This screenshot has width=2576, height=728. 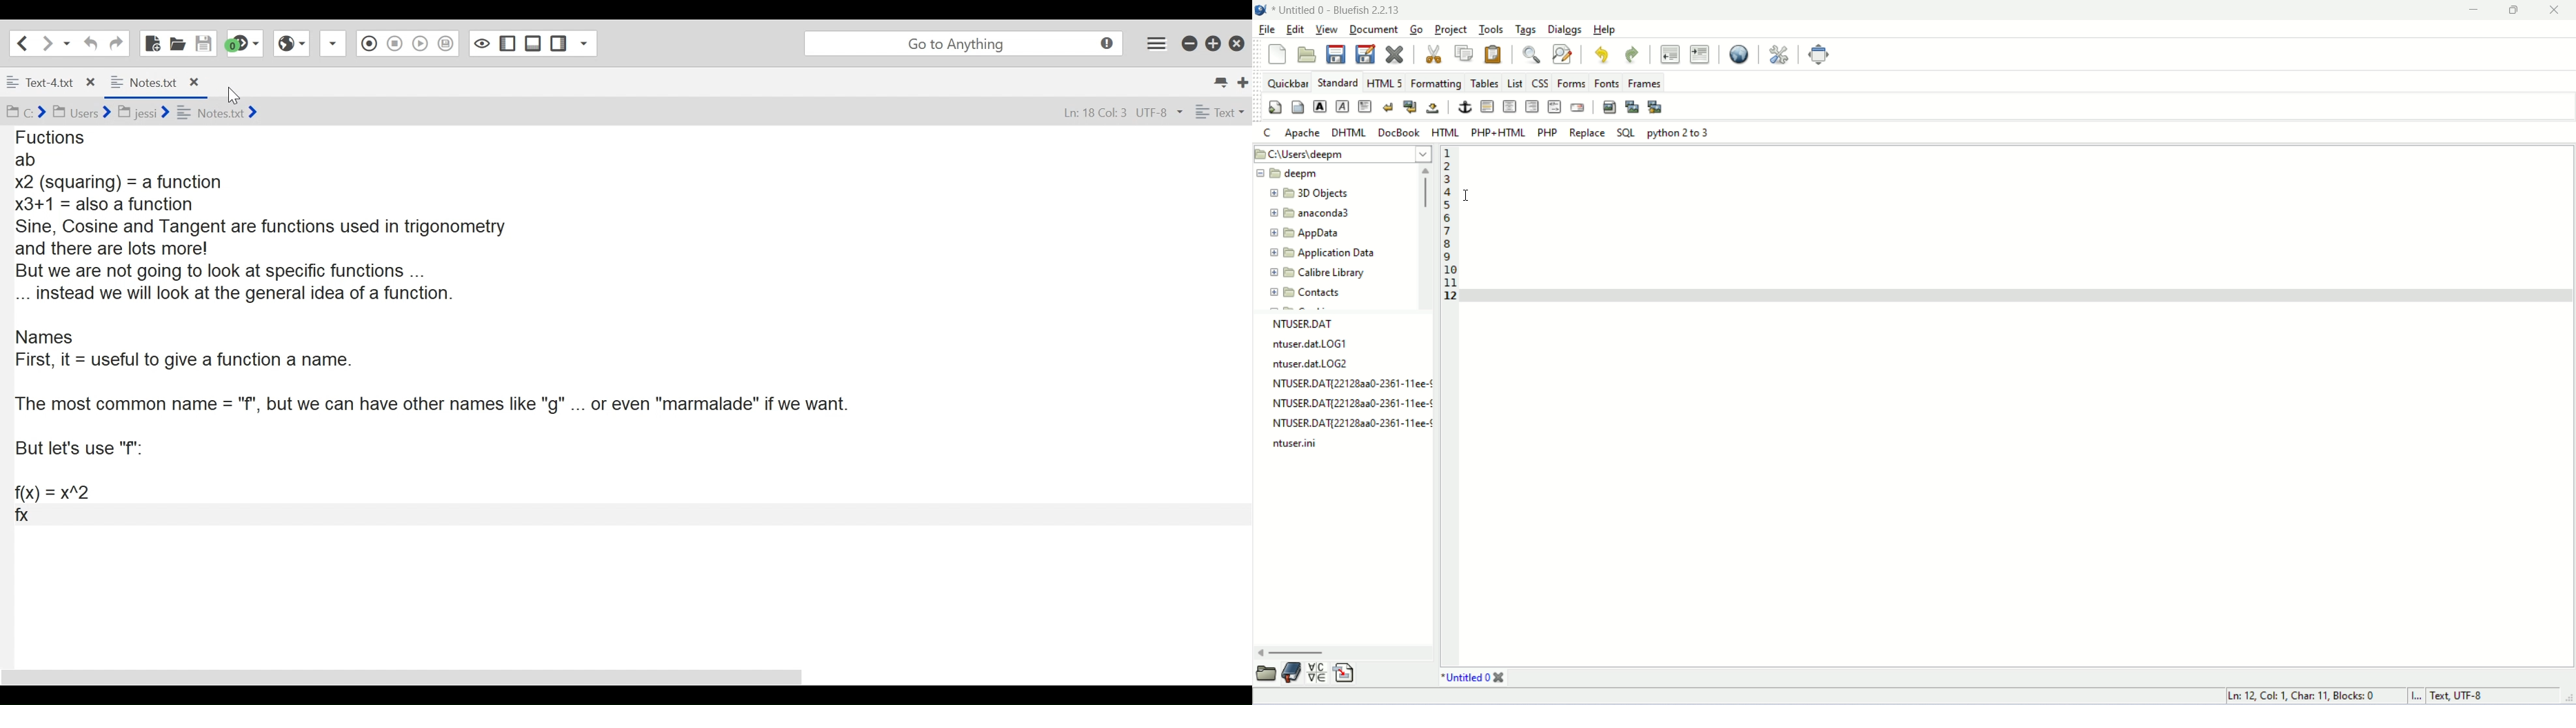 What do you see at coordinates (1605, 29) in the screenshot?
I see `help` at bounding box center [1605, 29].